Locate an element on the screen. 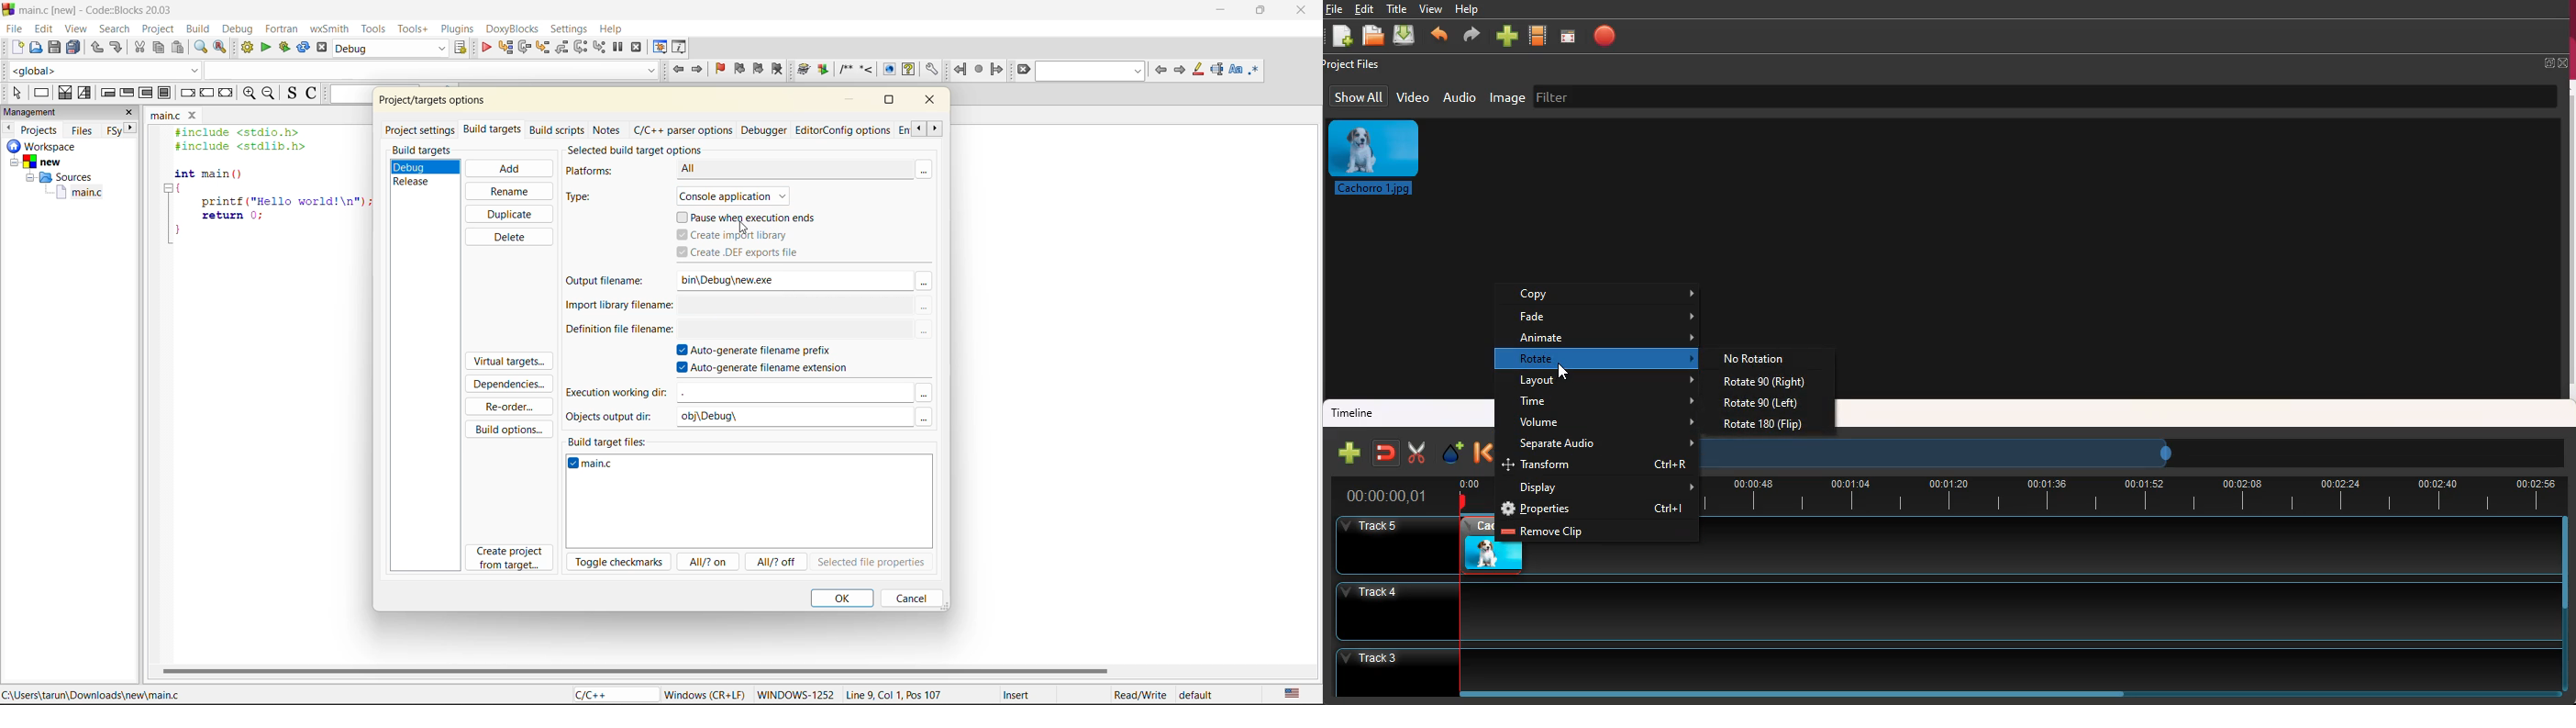 This screenshot has height=728, width=2576. break instruction is located at coordinates (164, 92).